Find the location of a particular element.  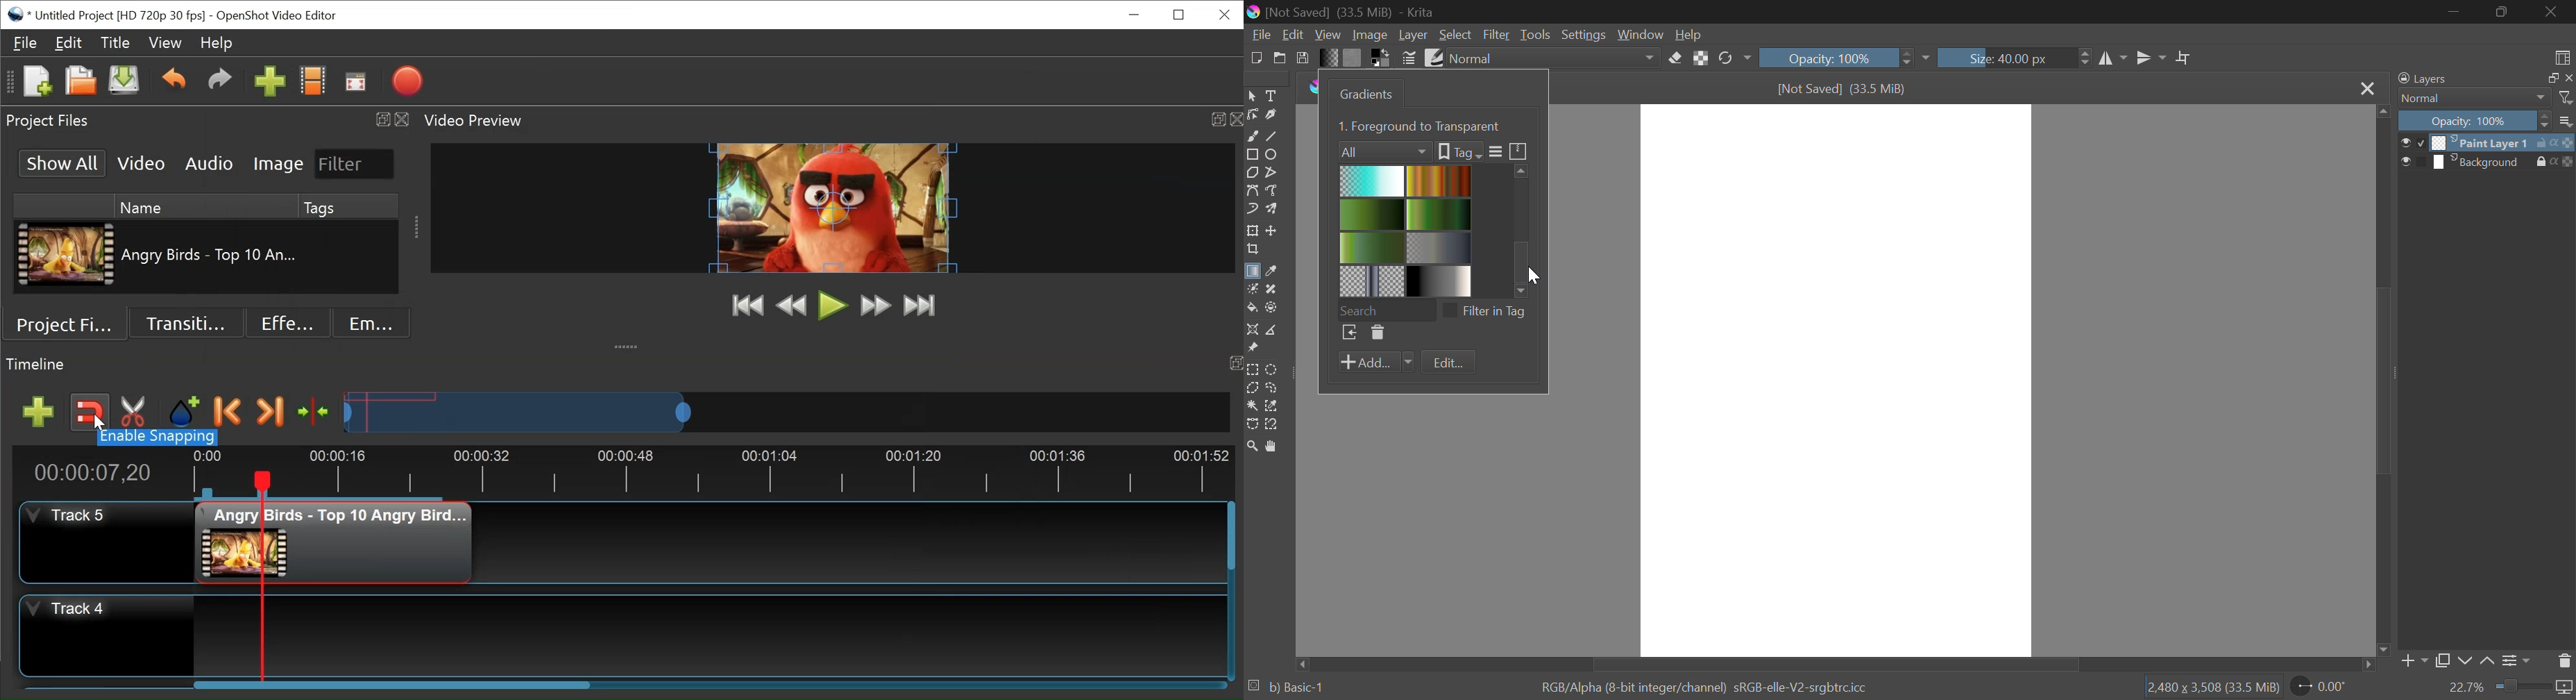

Storage Resources is located at coordinates (1519, 150).